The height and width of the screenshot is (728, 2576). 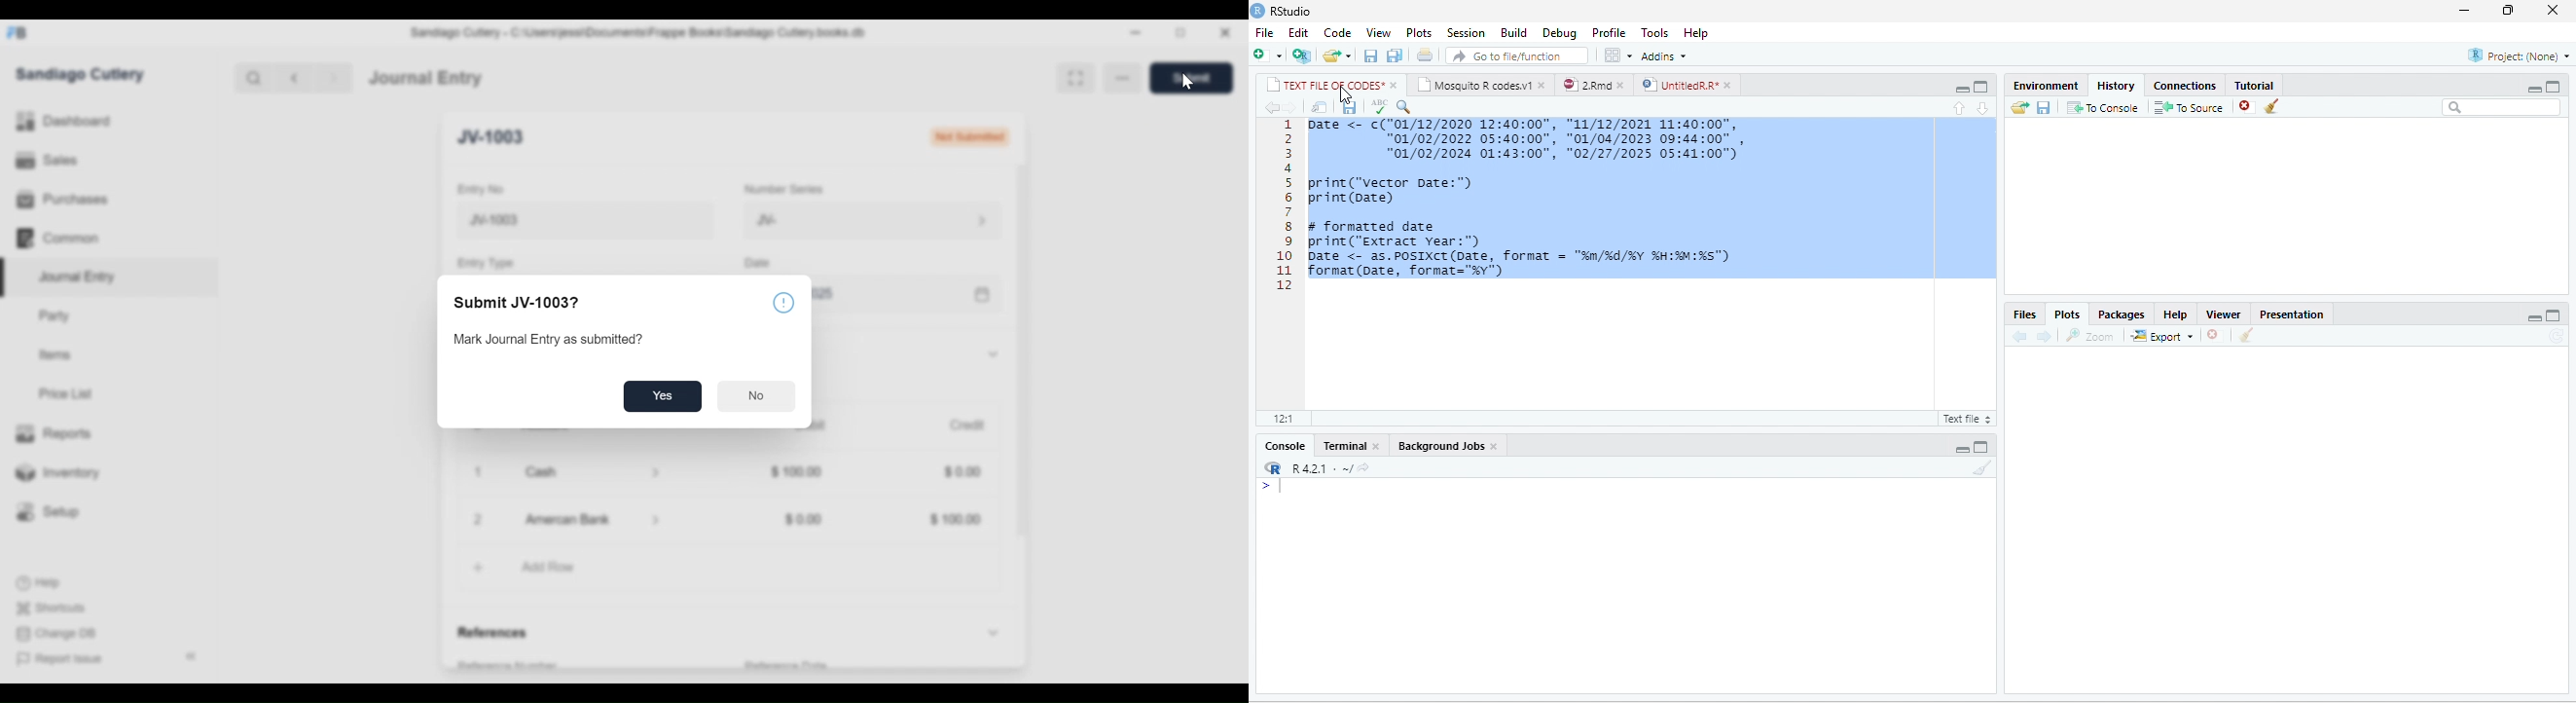 I want to click on refresh, so click(x=2558, y=337).